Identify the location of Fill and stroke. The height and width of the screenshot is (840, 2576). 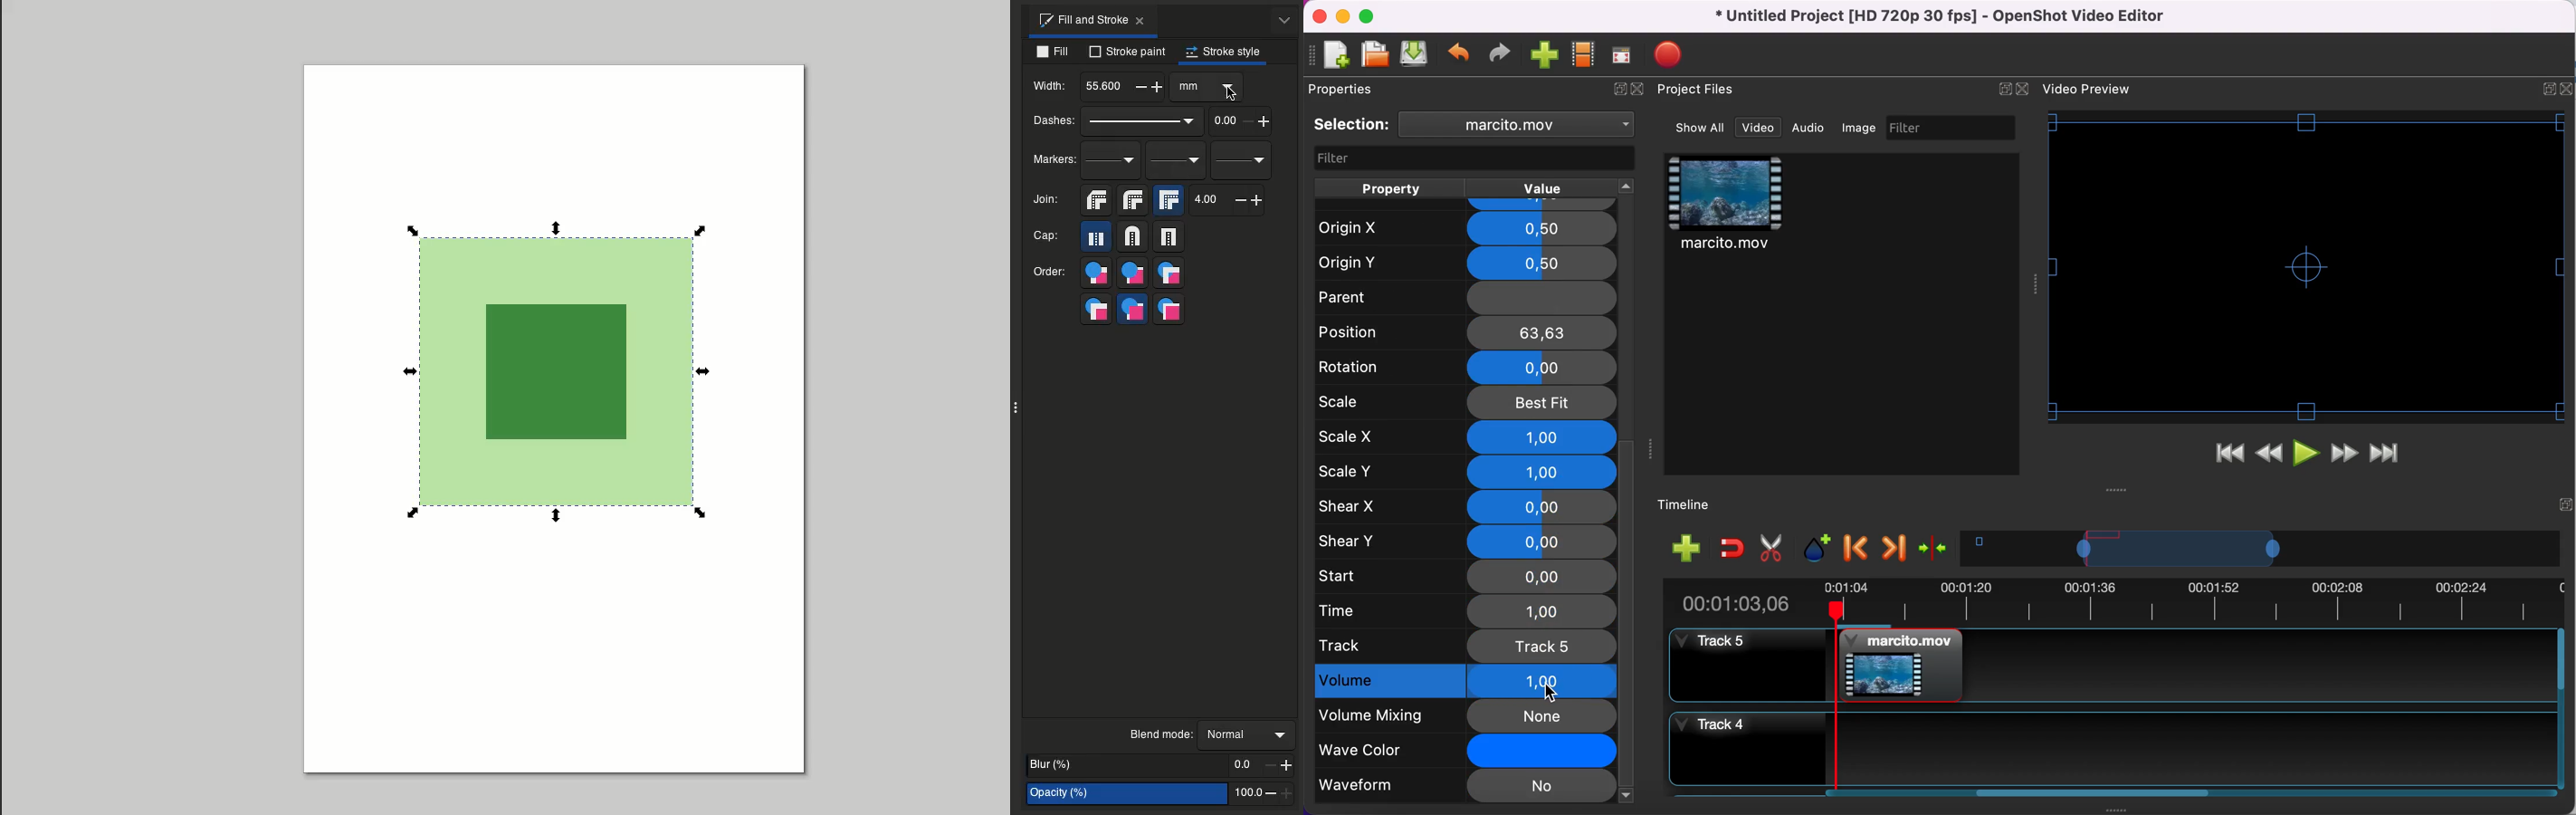
(1091, 20).